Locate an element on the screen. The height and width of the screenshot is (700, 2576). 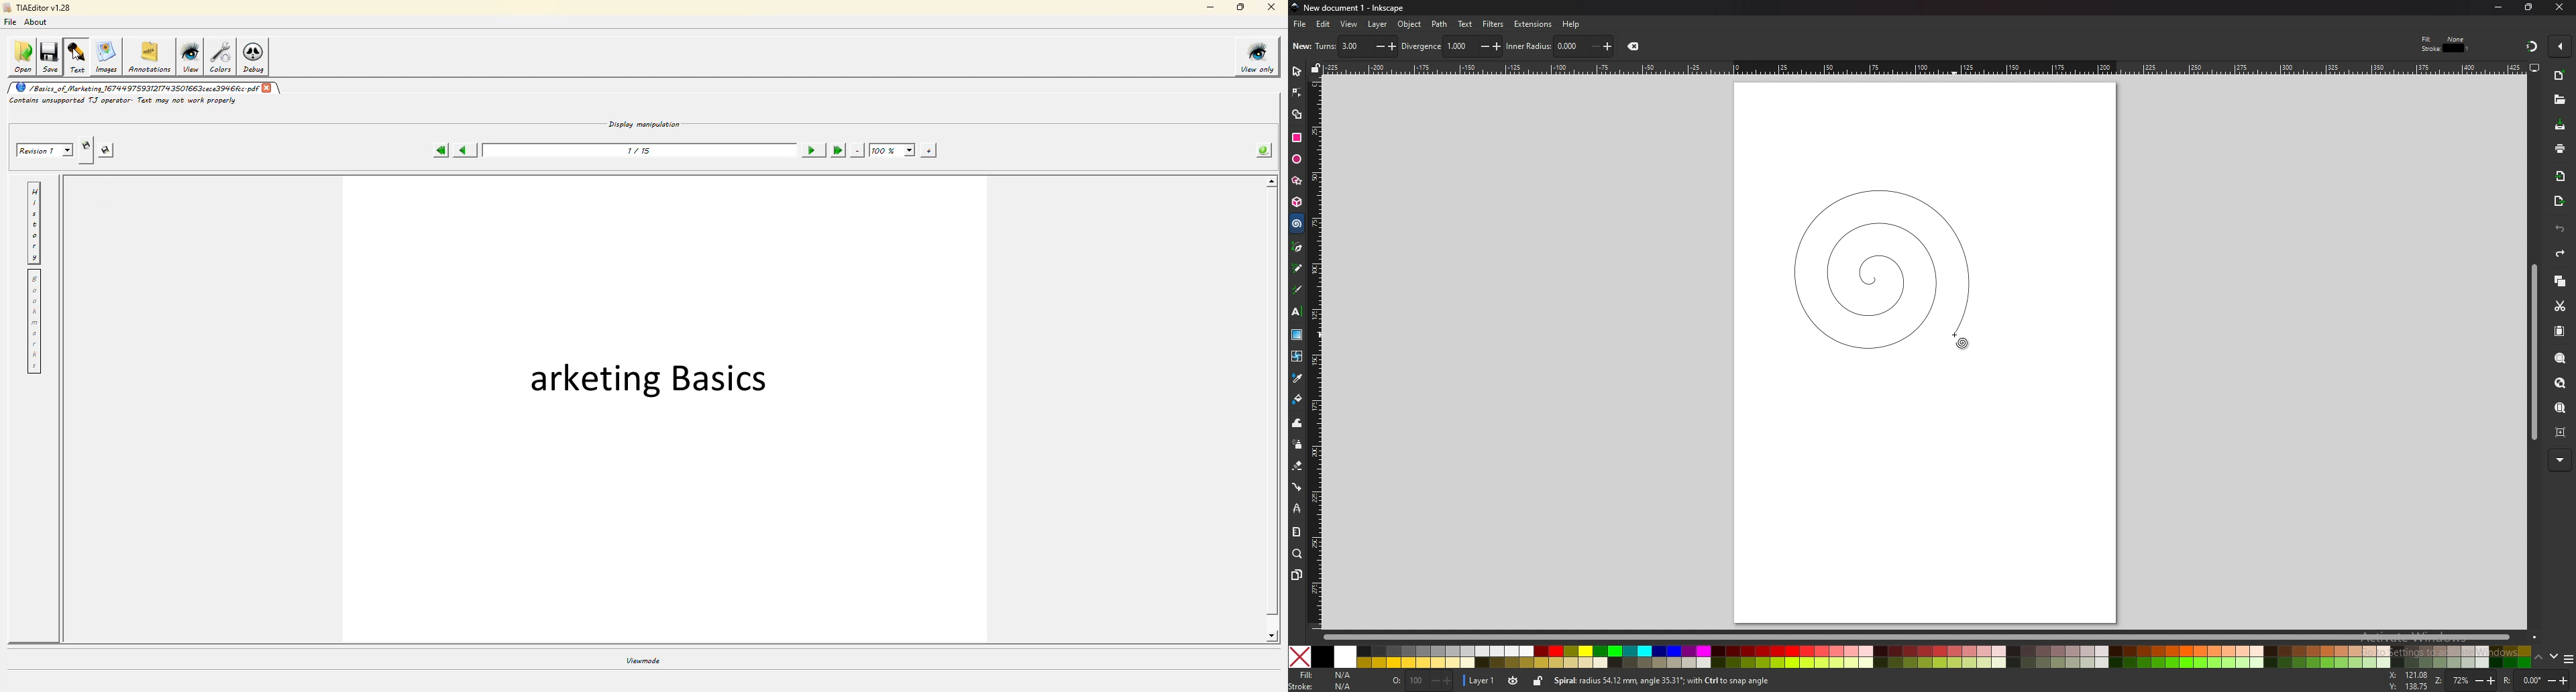
extensions is located at coordinates (1534, 23).